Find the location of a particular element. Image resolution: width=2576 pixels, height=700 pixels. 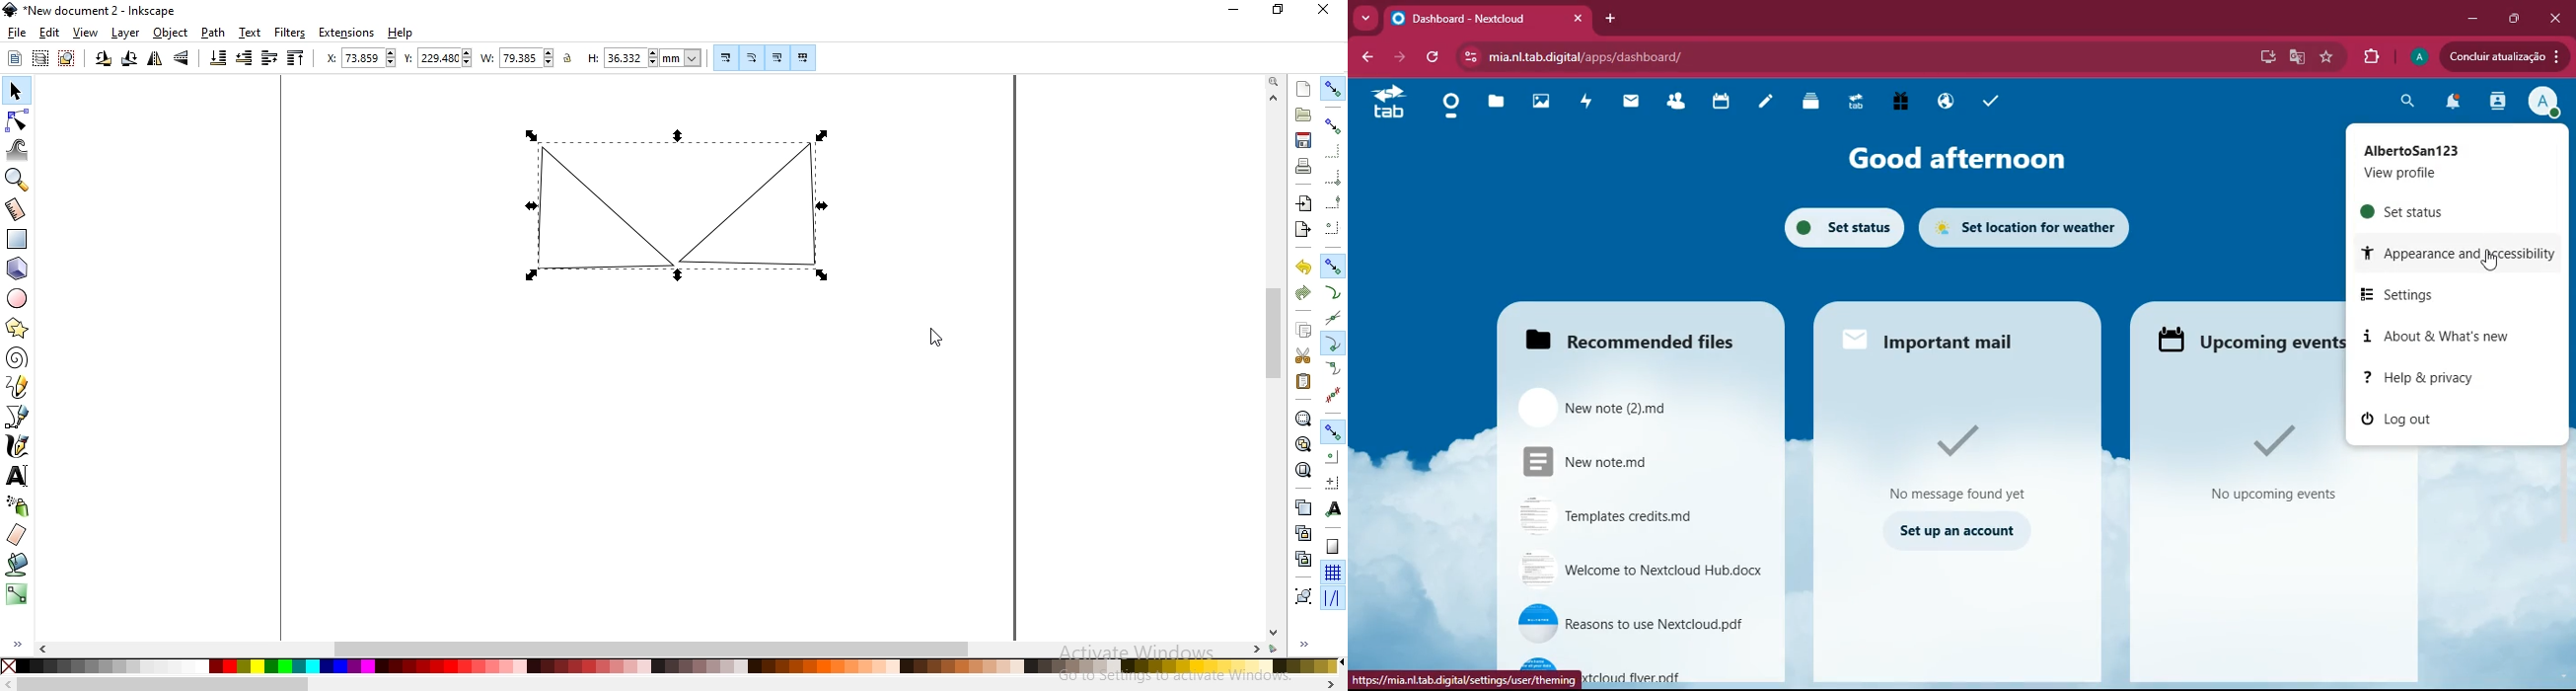

tweak objects by sculpting or painting is located at coordinates (19, 150).